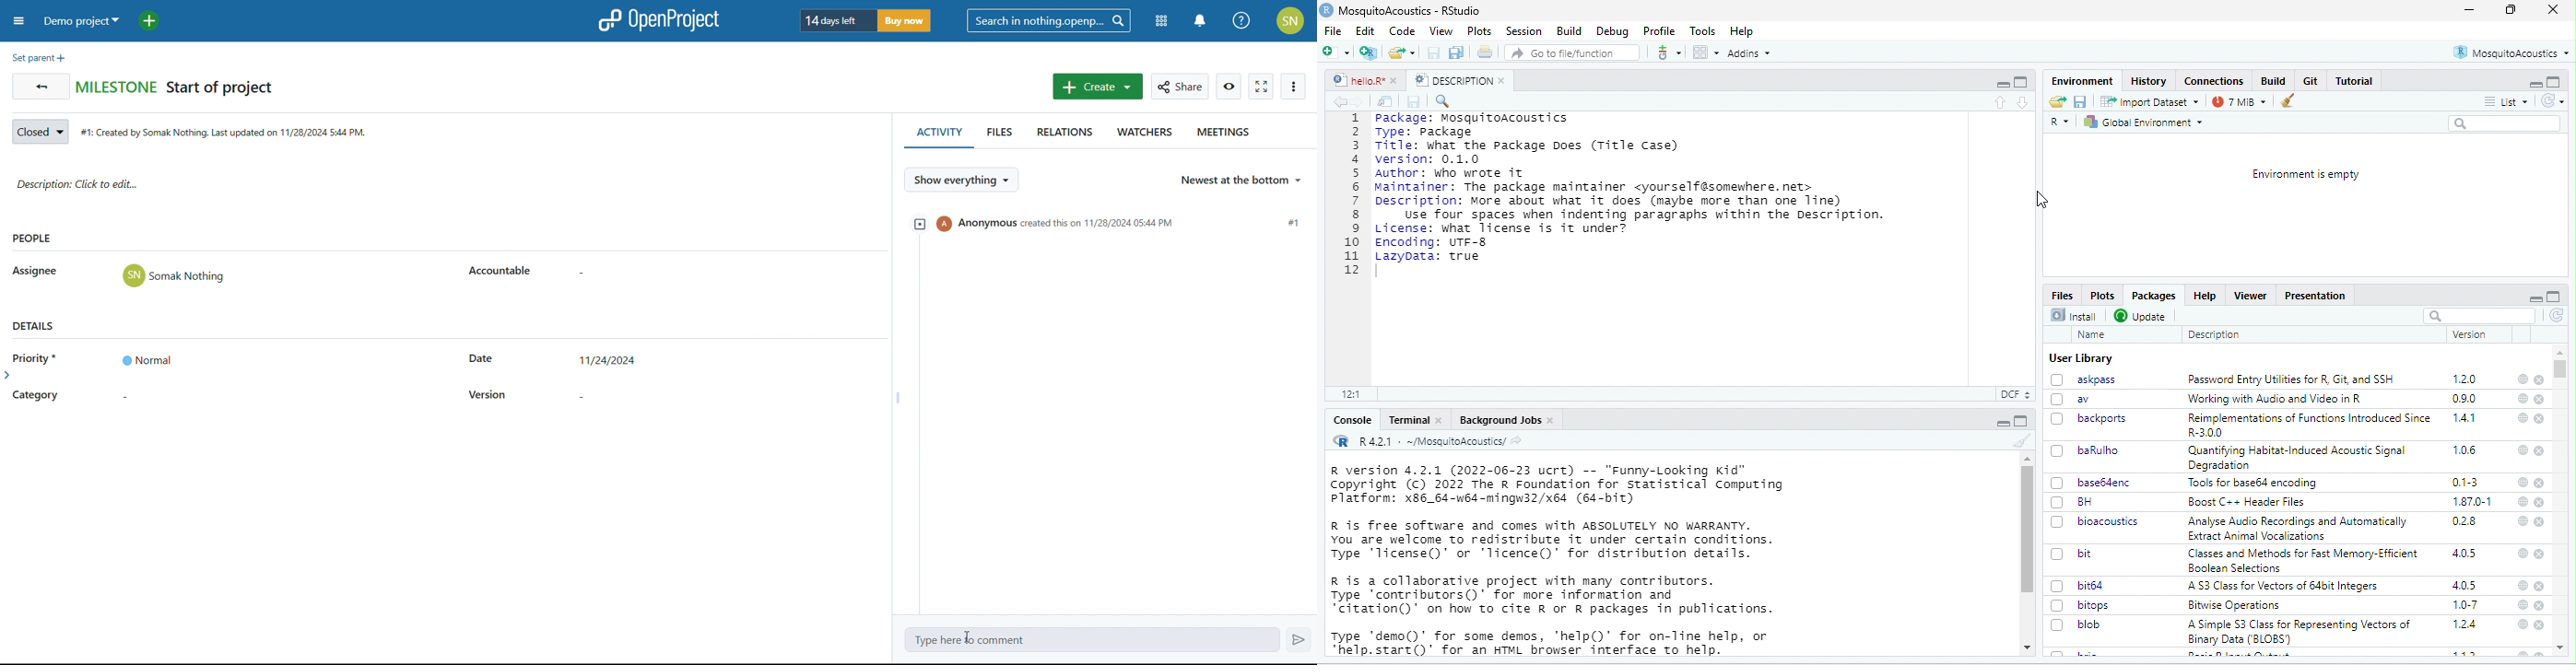 Image resolution: width=2576 pixels, height=672 pixels. What do you see at coordinates (1634, 188) in the screenshot?
I see `Package: MosquitoAcoustics Type: PackageTitle: what the package Does (Title Case)version: 0.1.0Author: who wrote itMaintainer: The package maintainer <yourself@somewhere.net>Description: More about what it does (maybe more than one line)use four spaces when indenting paragraphs within the pescription.License: what license is it under?encoding: UTF-8LazyData: true` at bounding box center [1634, 188].